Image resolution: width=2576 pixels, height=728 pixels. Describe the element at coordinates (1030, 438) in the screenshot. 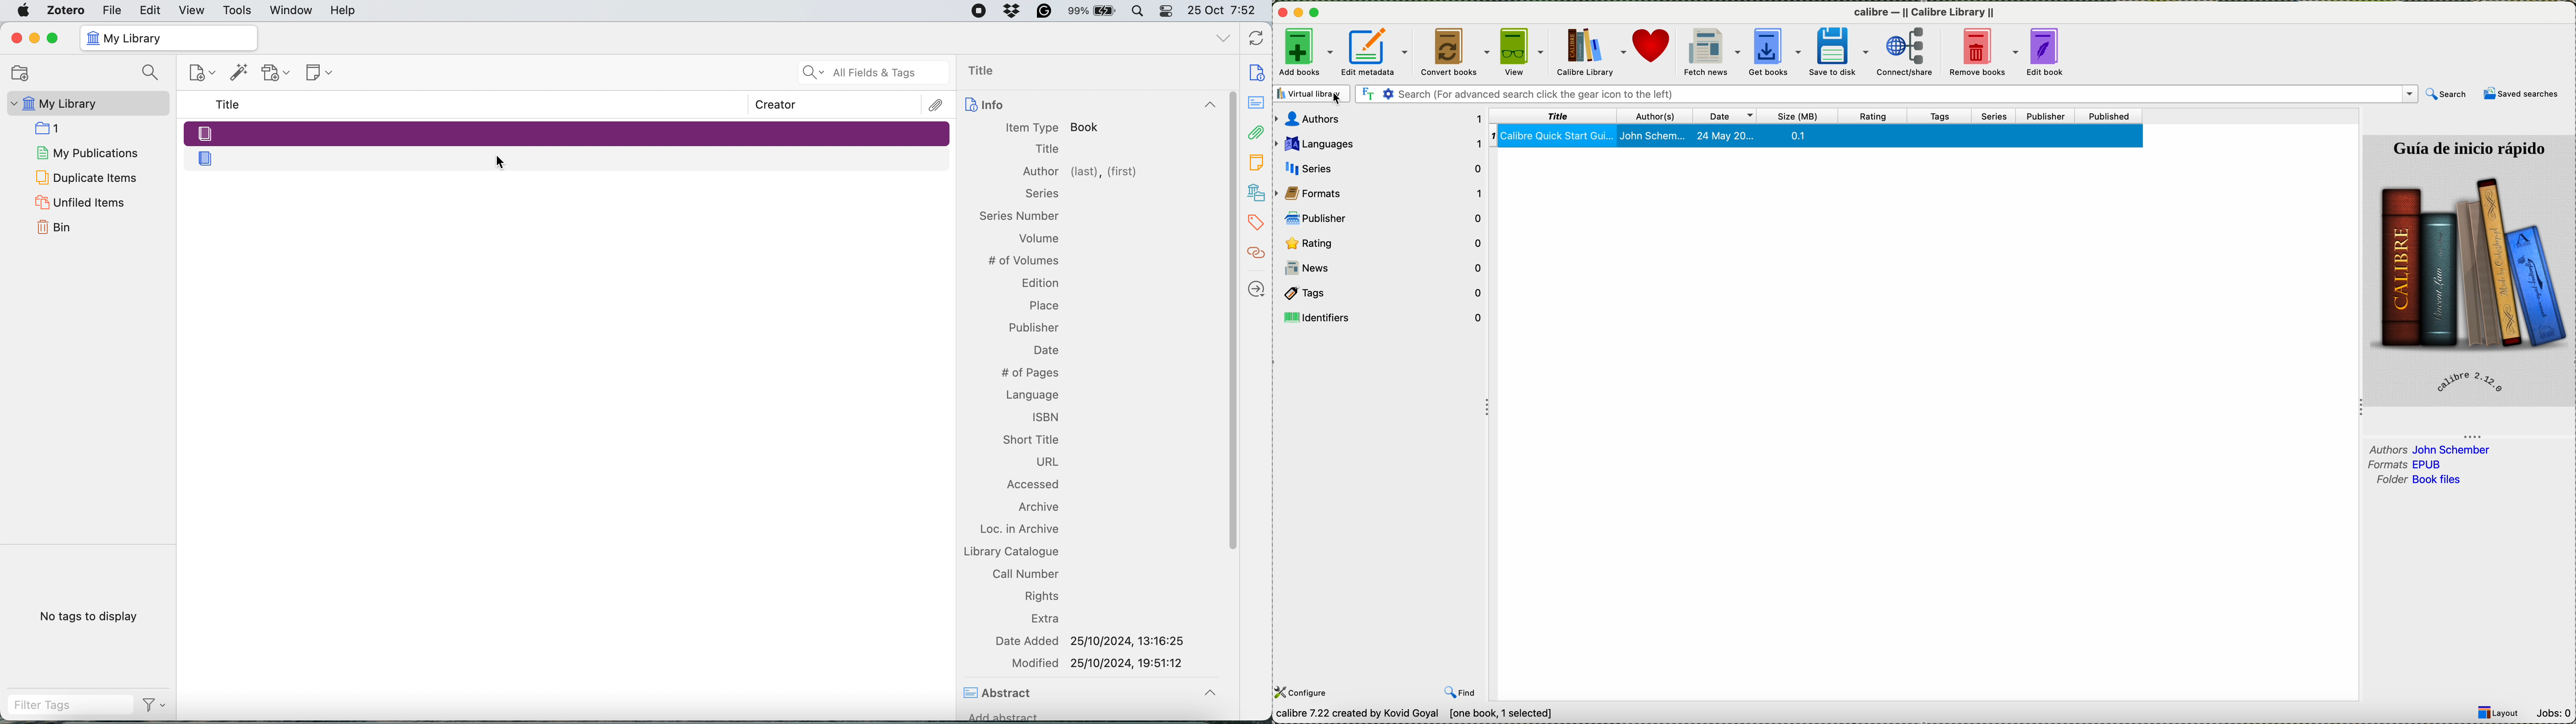

I see `Short Title` at that location.